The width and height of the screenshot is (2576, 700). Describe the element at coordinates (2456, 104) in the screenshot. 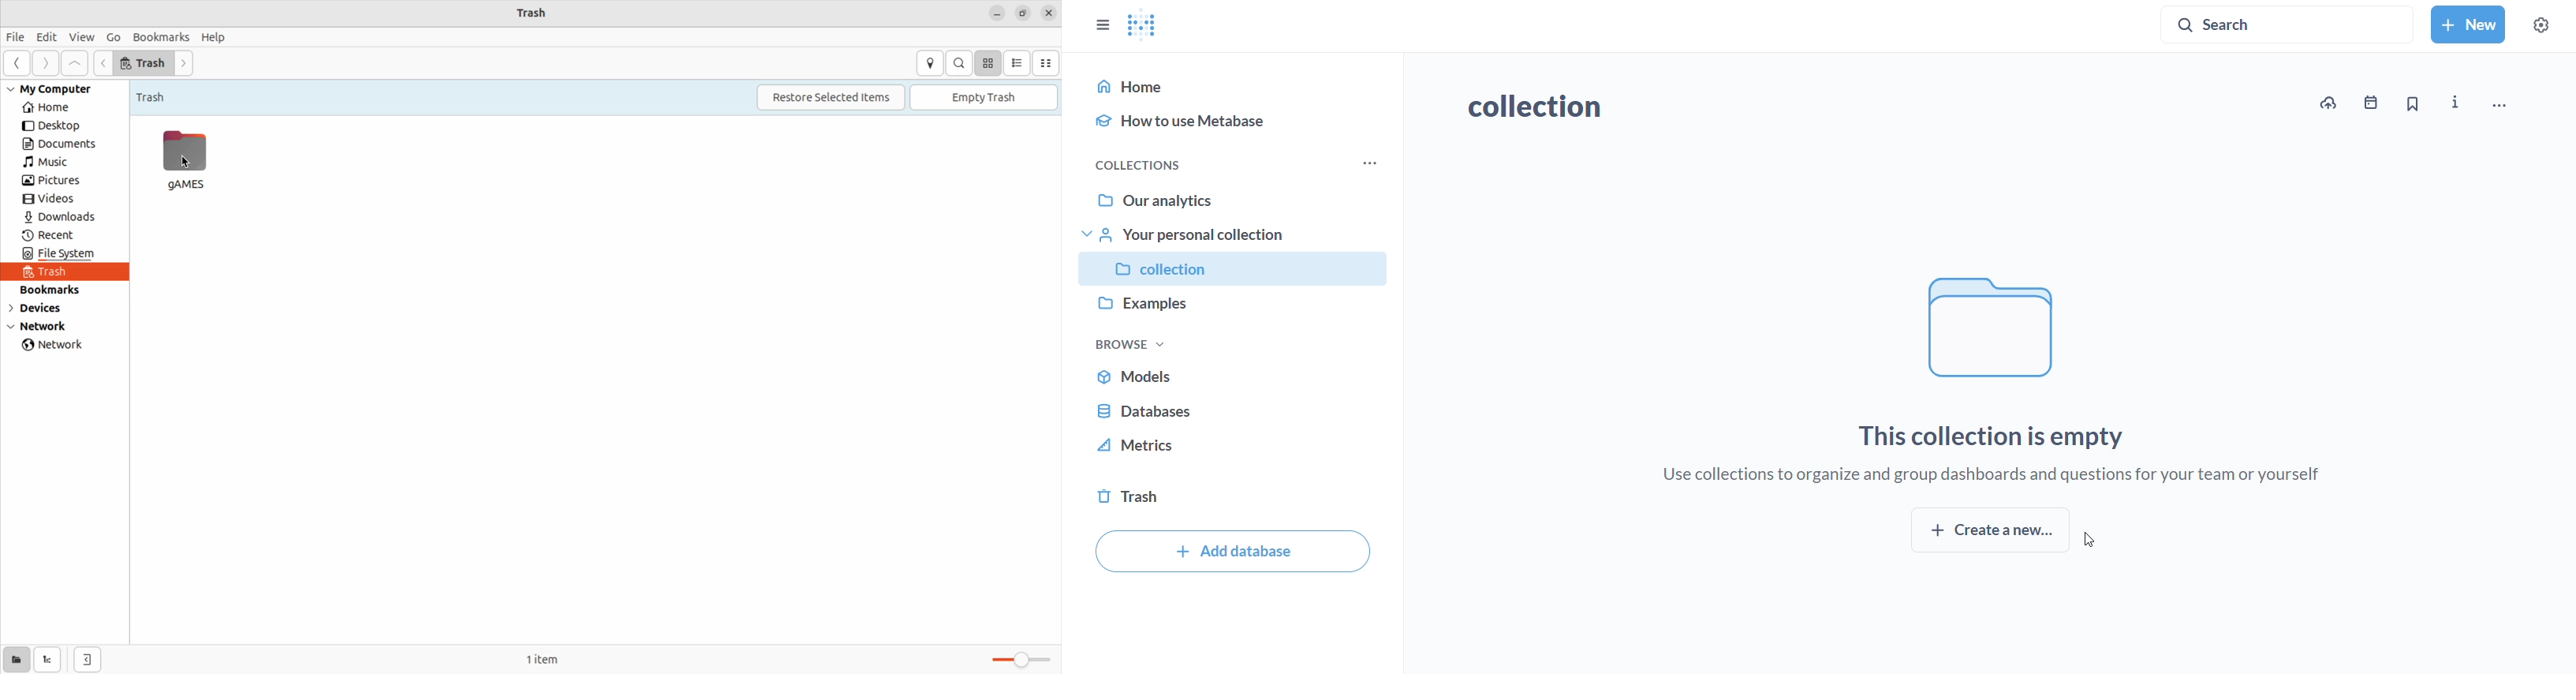

I see `more info` at that location.